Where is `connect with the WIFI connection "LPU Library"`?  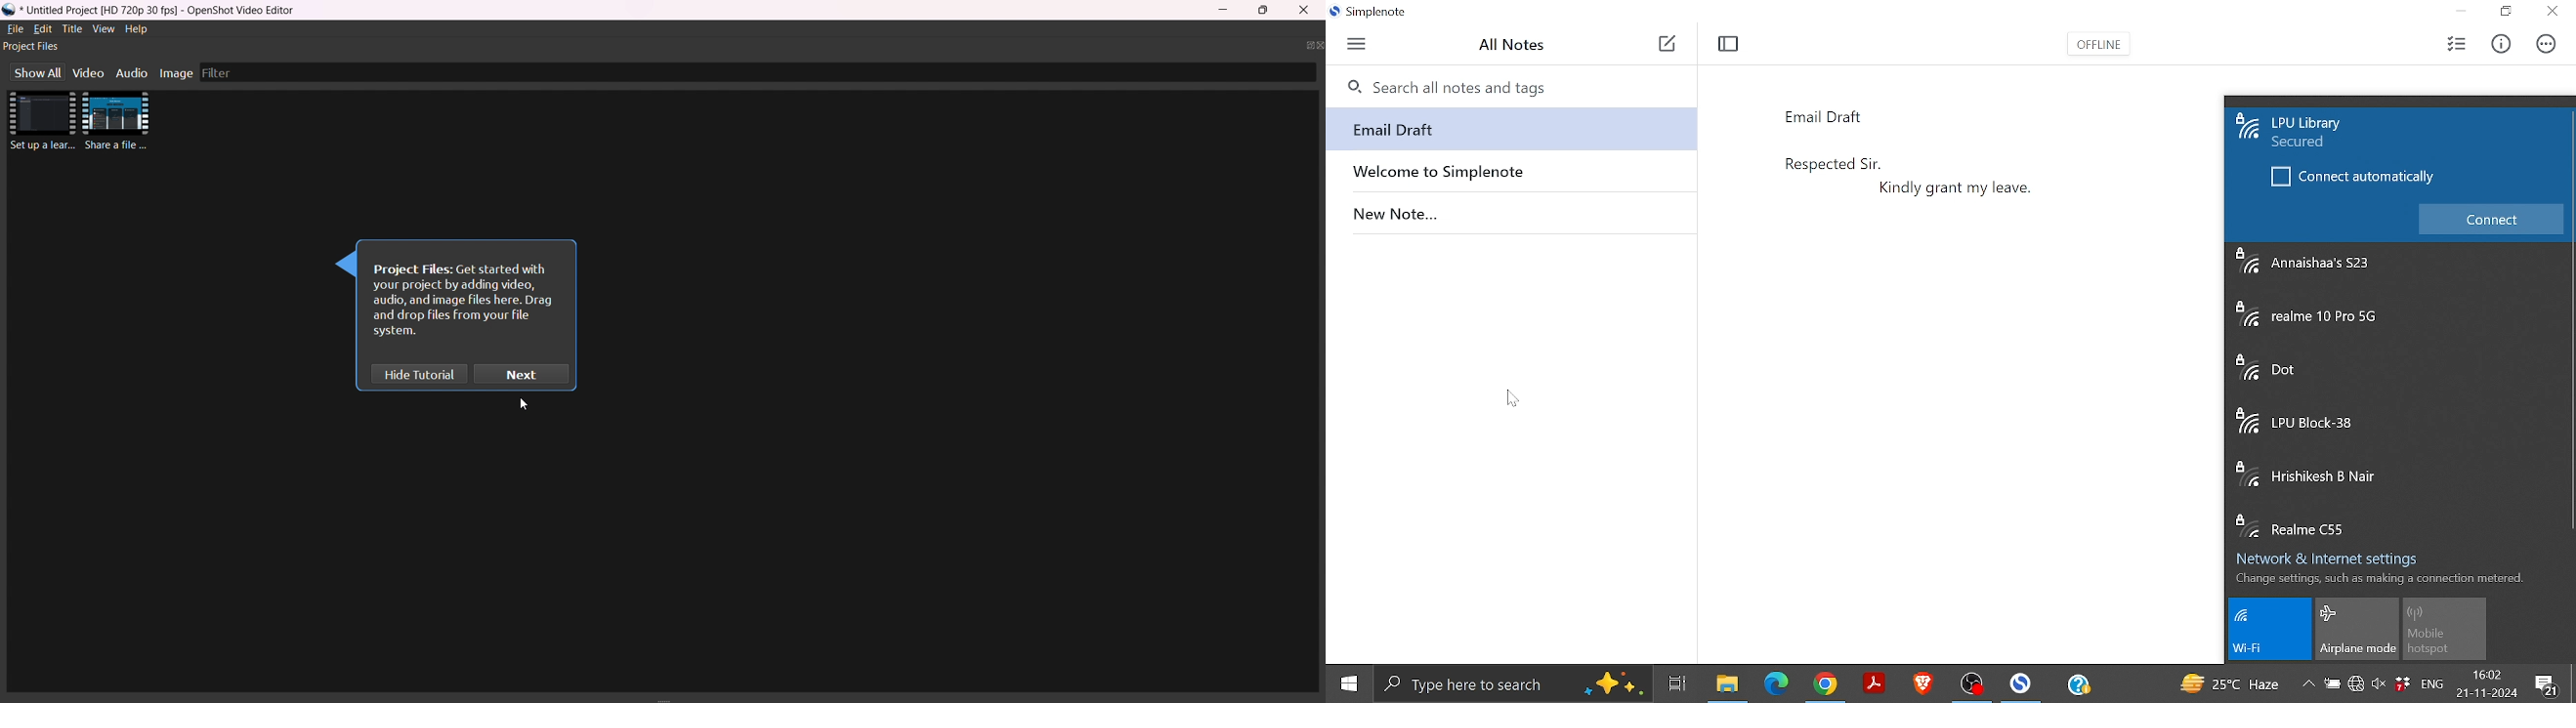 connect with the WIFI connection "LPU Library" is located at coordinates (2492, 220).